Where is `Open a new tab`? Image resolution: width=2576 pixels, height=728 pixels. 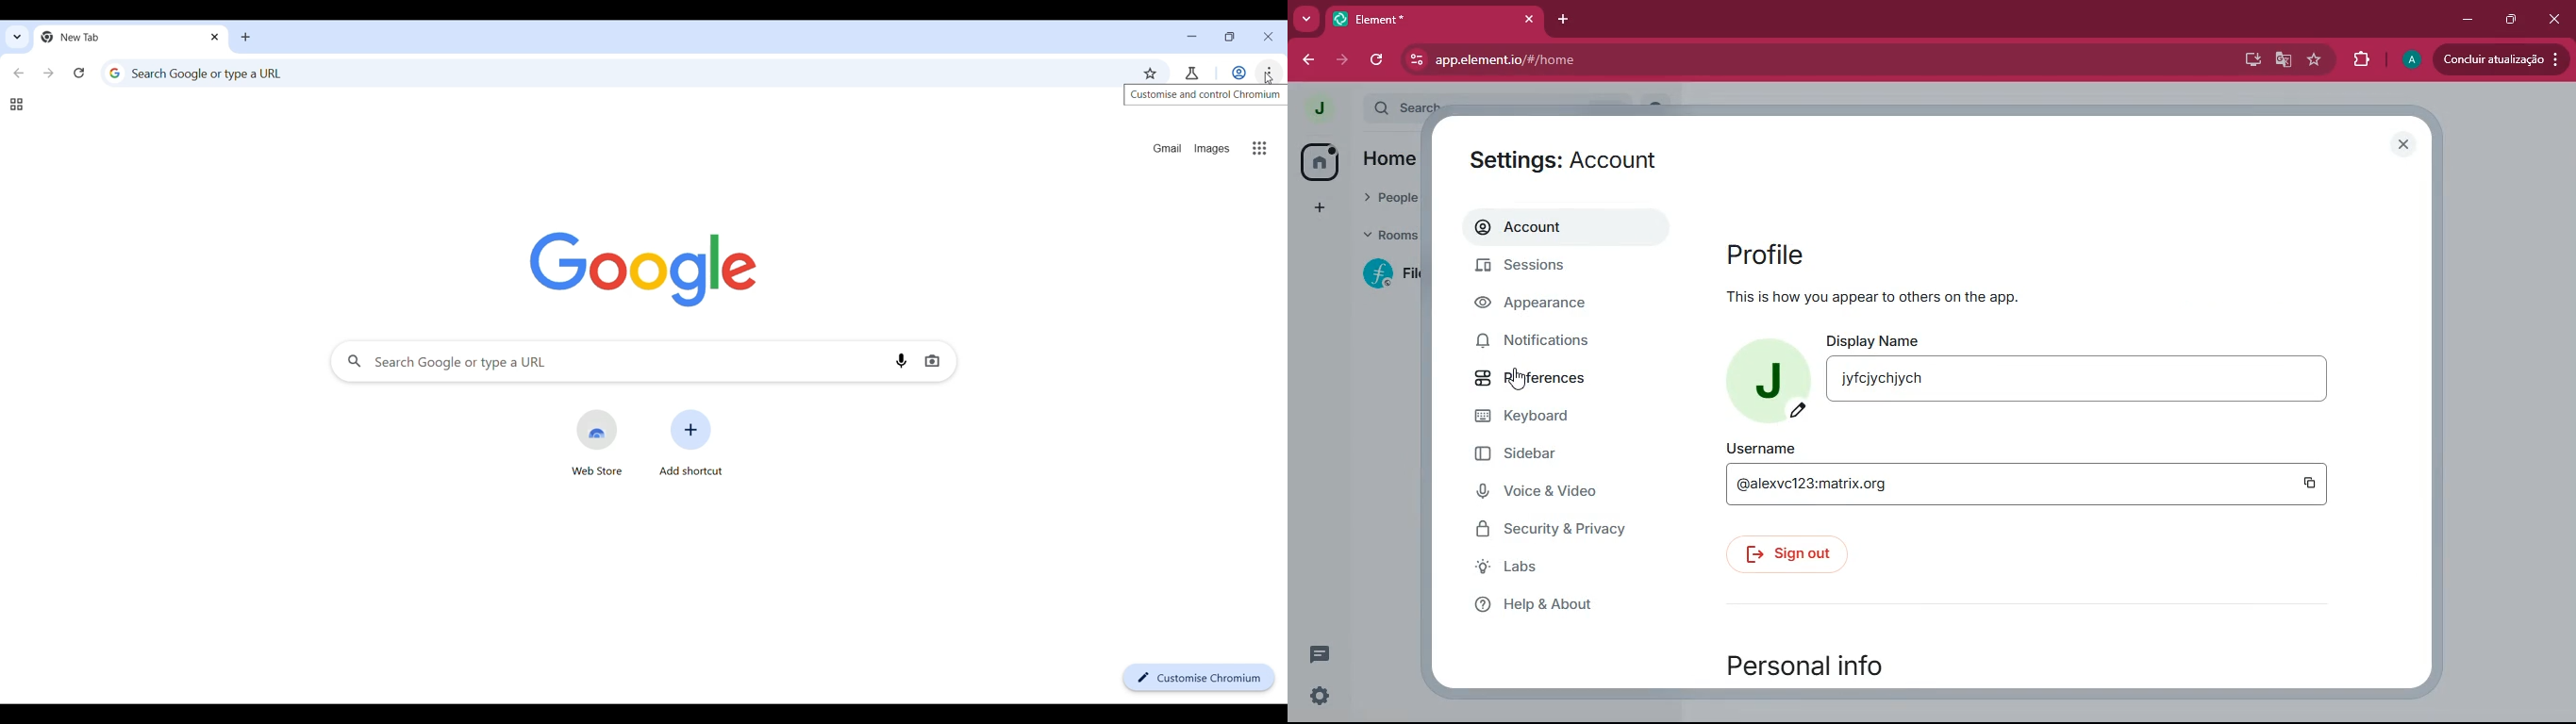
Open a new tab is located at coordinates (246, 37).